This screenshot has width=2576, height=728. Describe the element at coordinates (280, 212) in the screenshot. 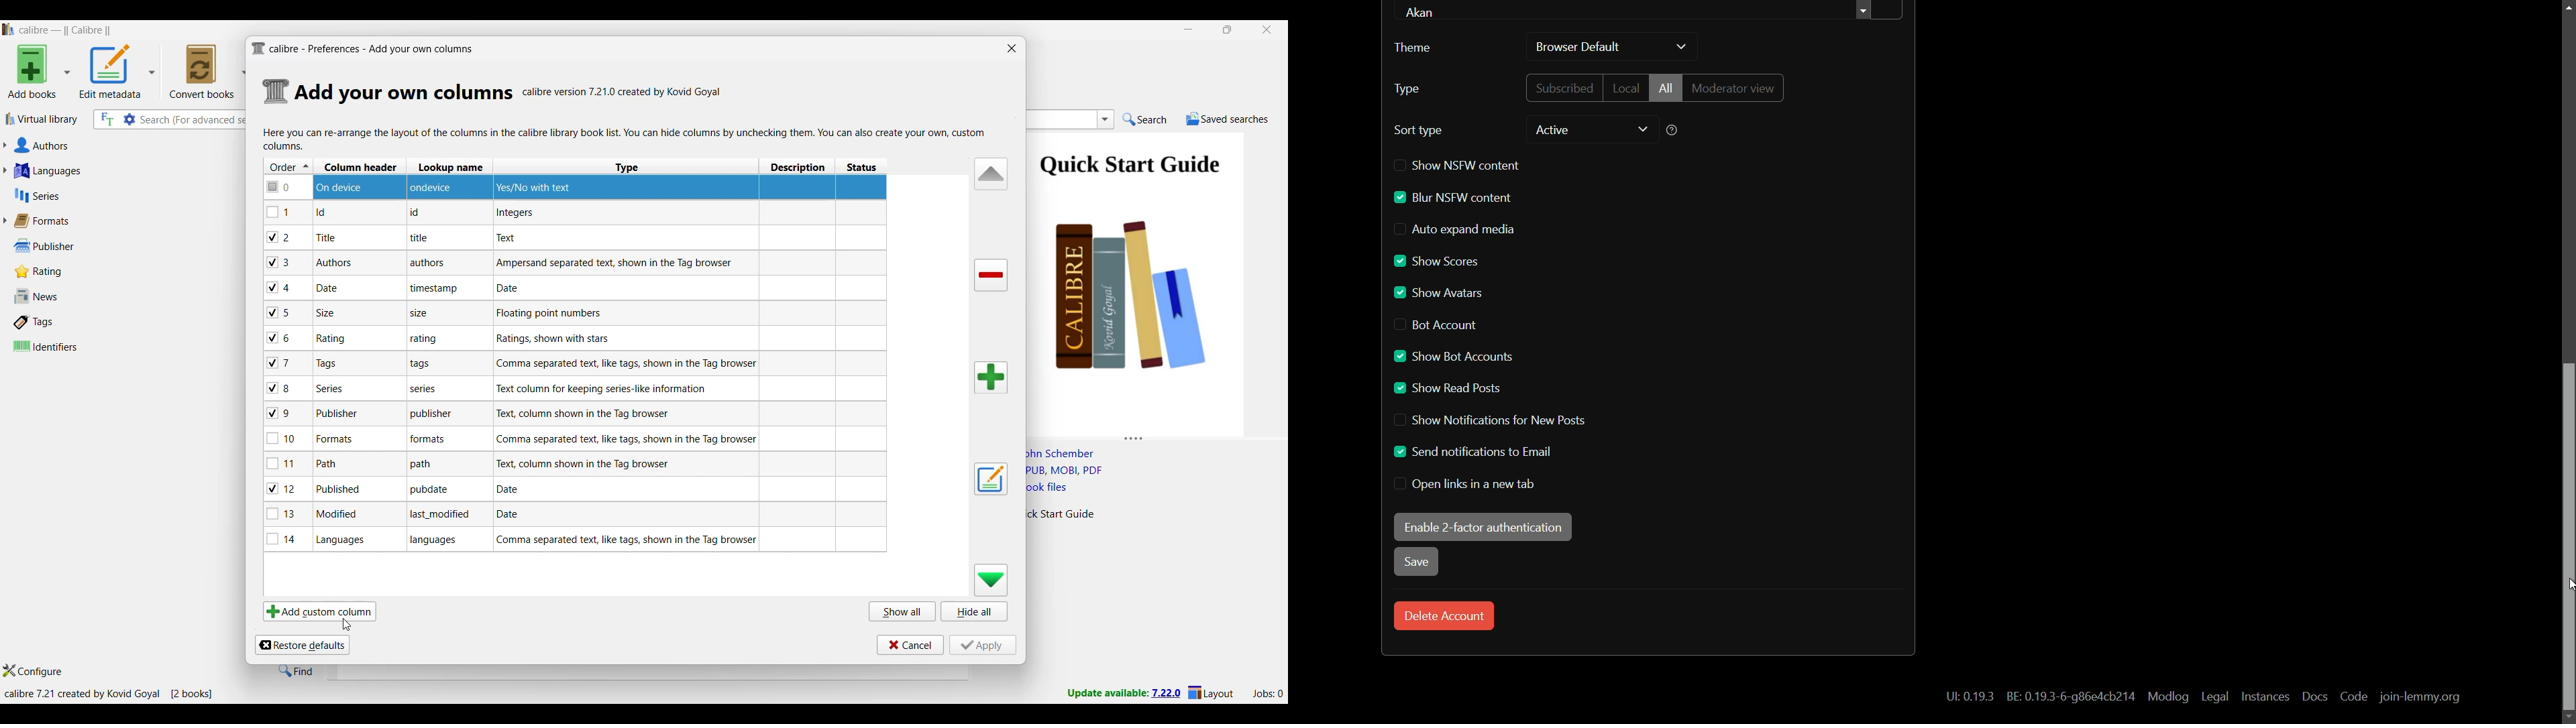

I see `checkbox - 1` at that location.